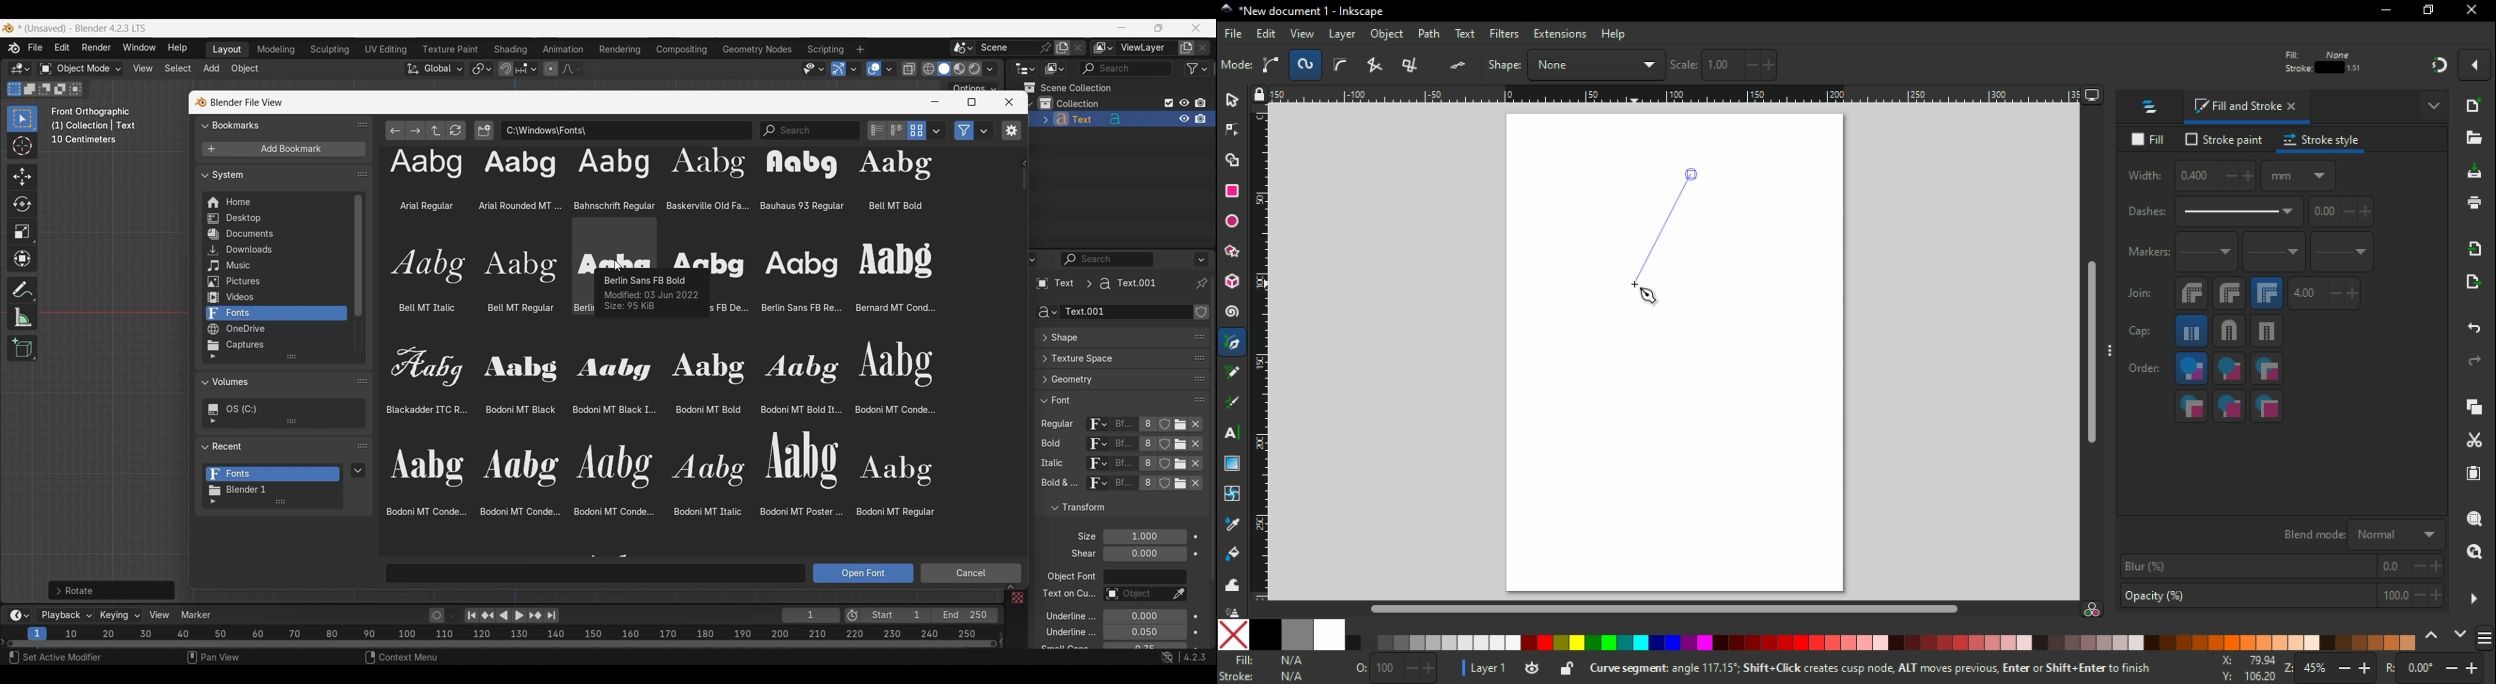 Image resolution: width=2520 pixels, height=700 pixels. Describe the element at coordinates (929, 69) in the screenshot. I see `Viewport shading, wireframe` at that location.